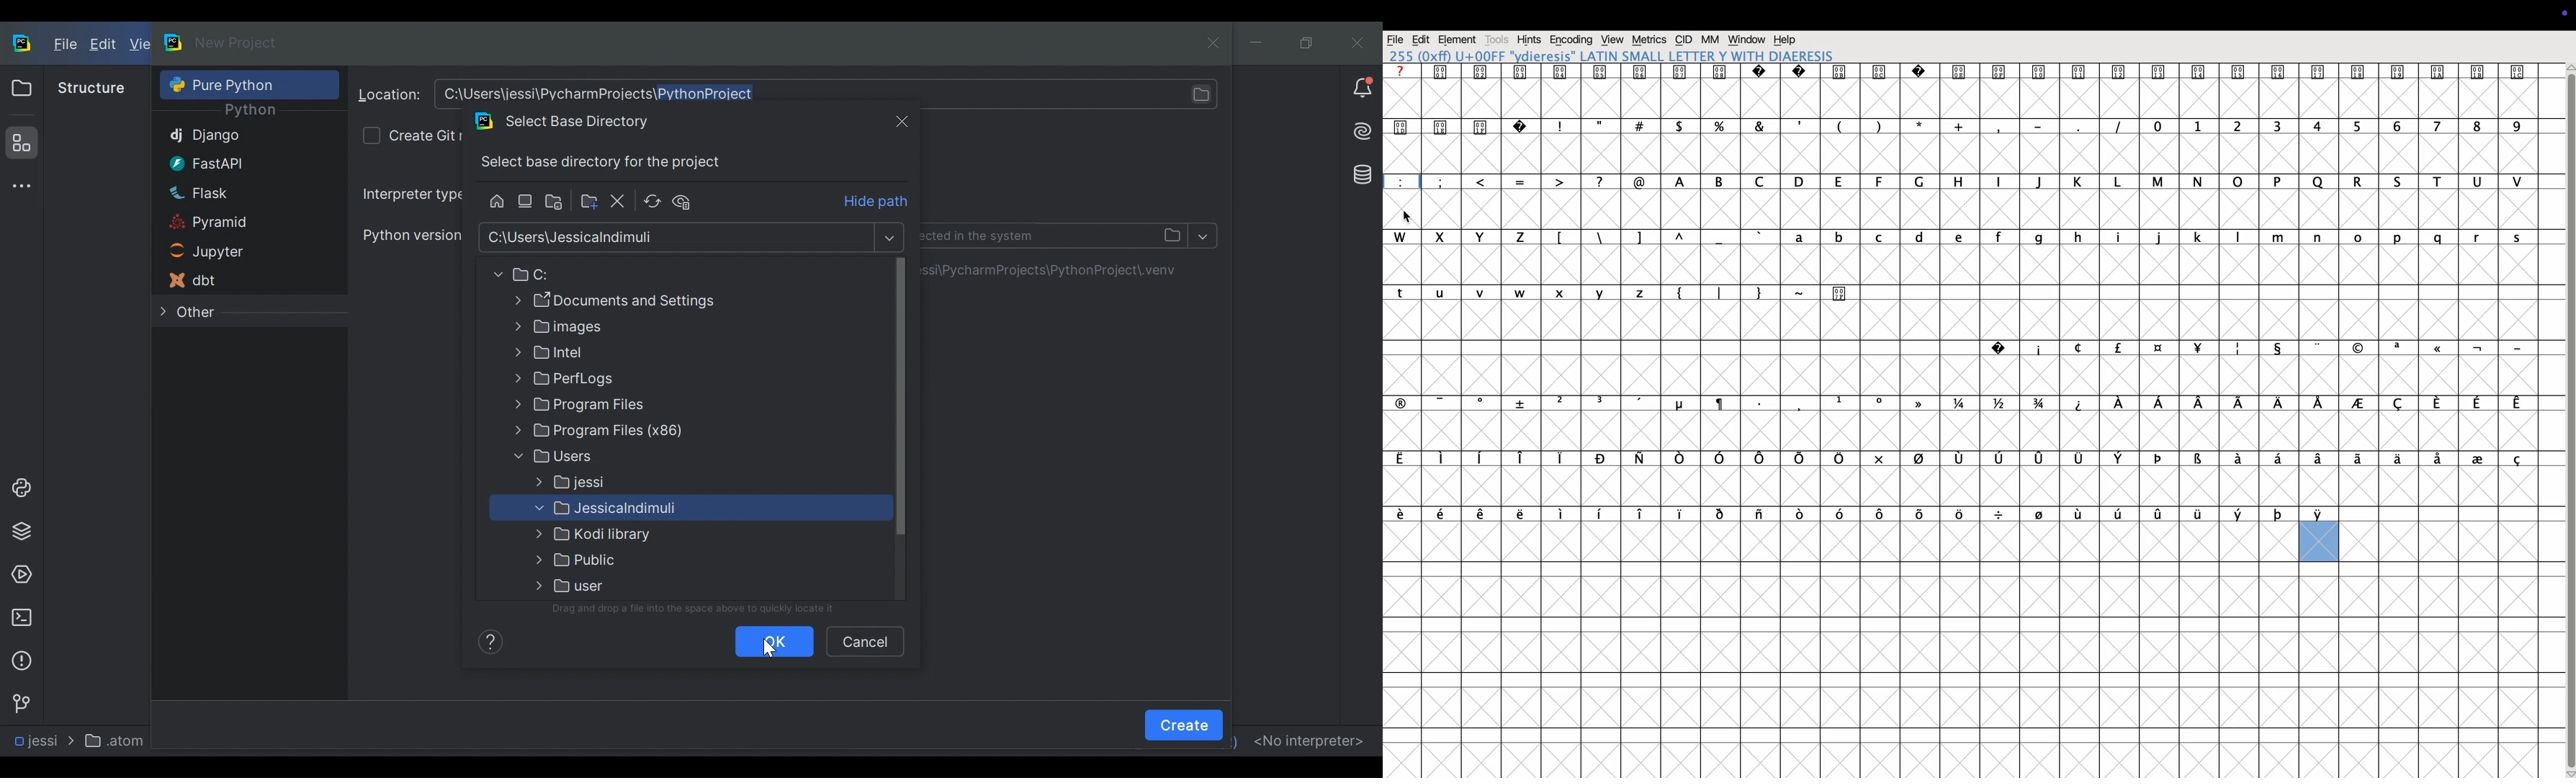 This screenshot has height=784, width=2576. What do you see at coordinates (2402, 201) in the screenshot?
I see `S` at bounding box center [2402, 201].